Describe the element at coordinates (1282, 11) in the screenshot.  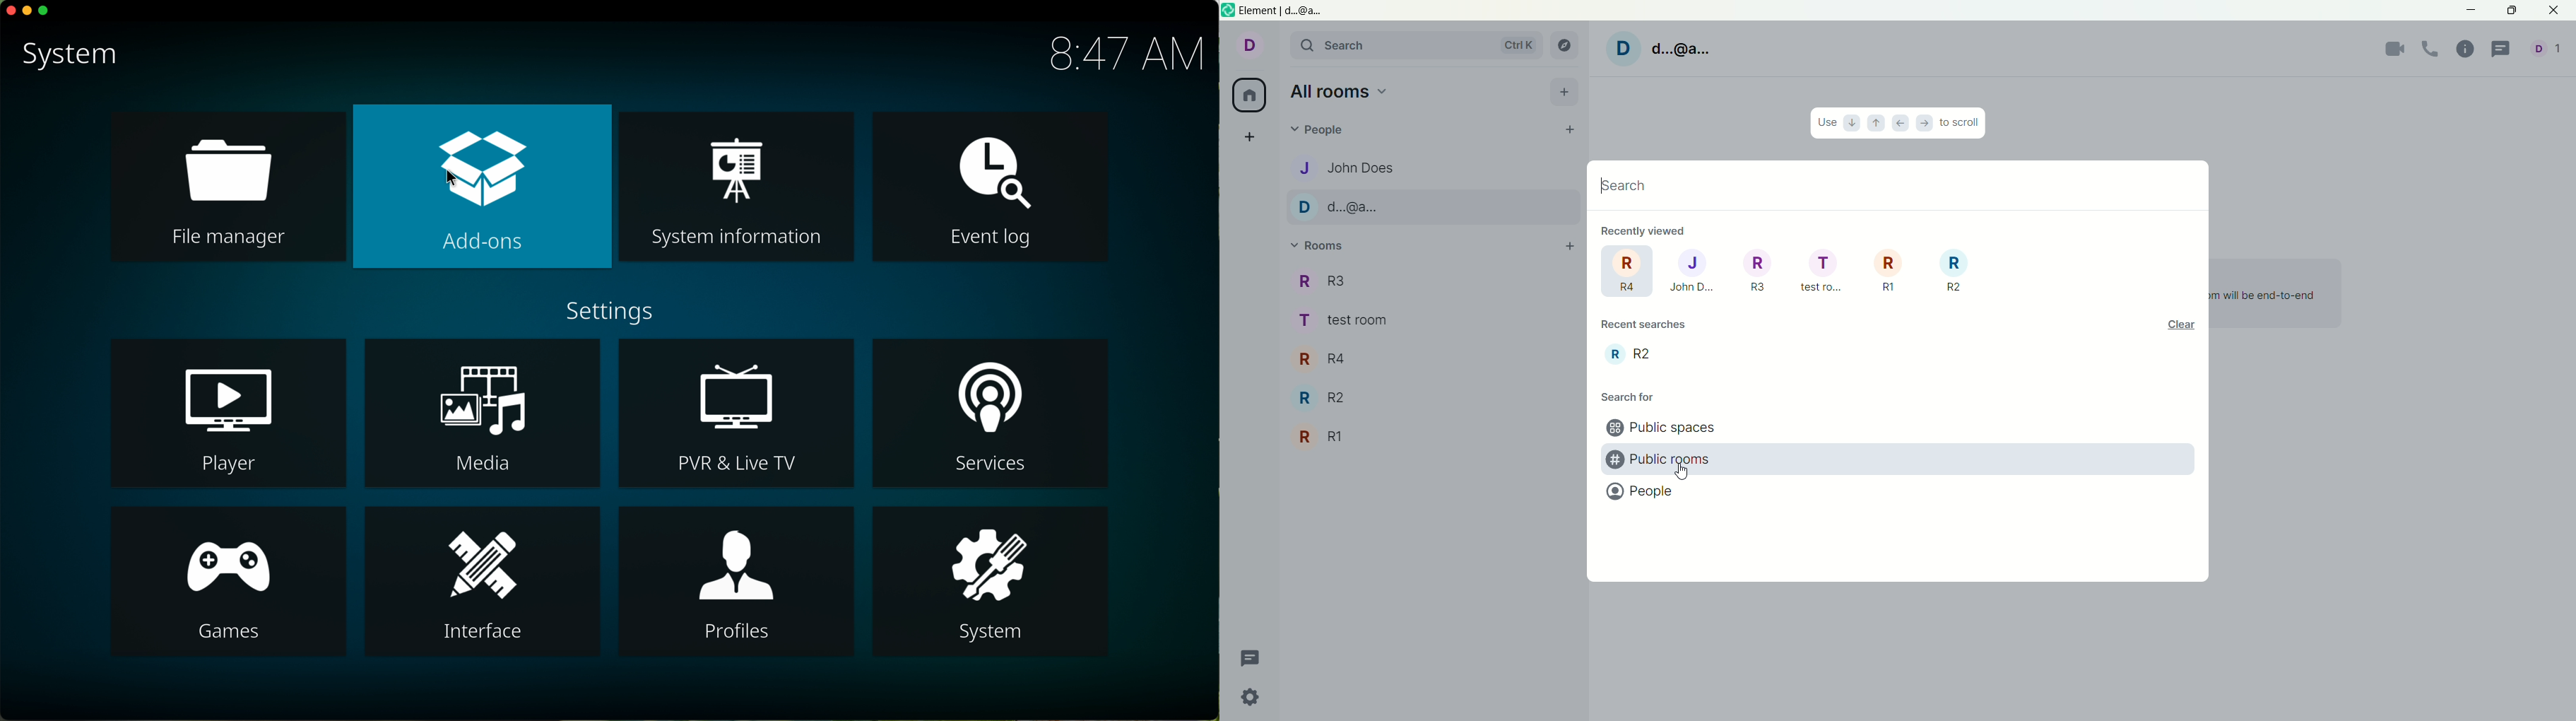
I see `Element | d..@a...` at that location.